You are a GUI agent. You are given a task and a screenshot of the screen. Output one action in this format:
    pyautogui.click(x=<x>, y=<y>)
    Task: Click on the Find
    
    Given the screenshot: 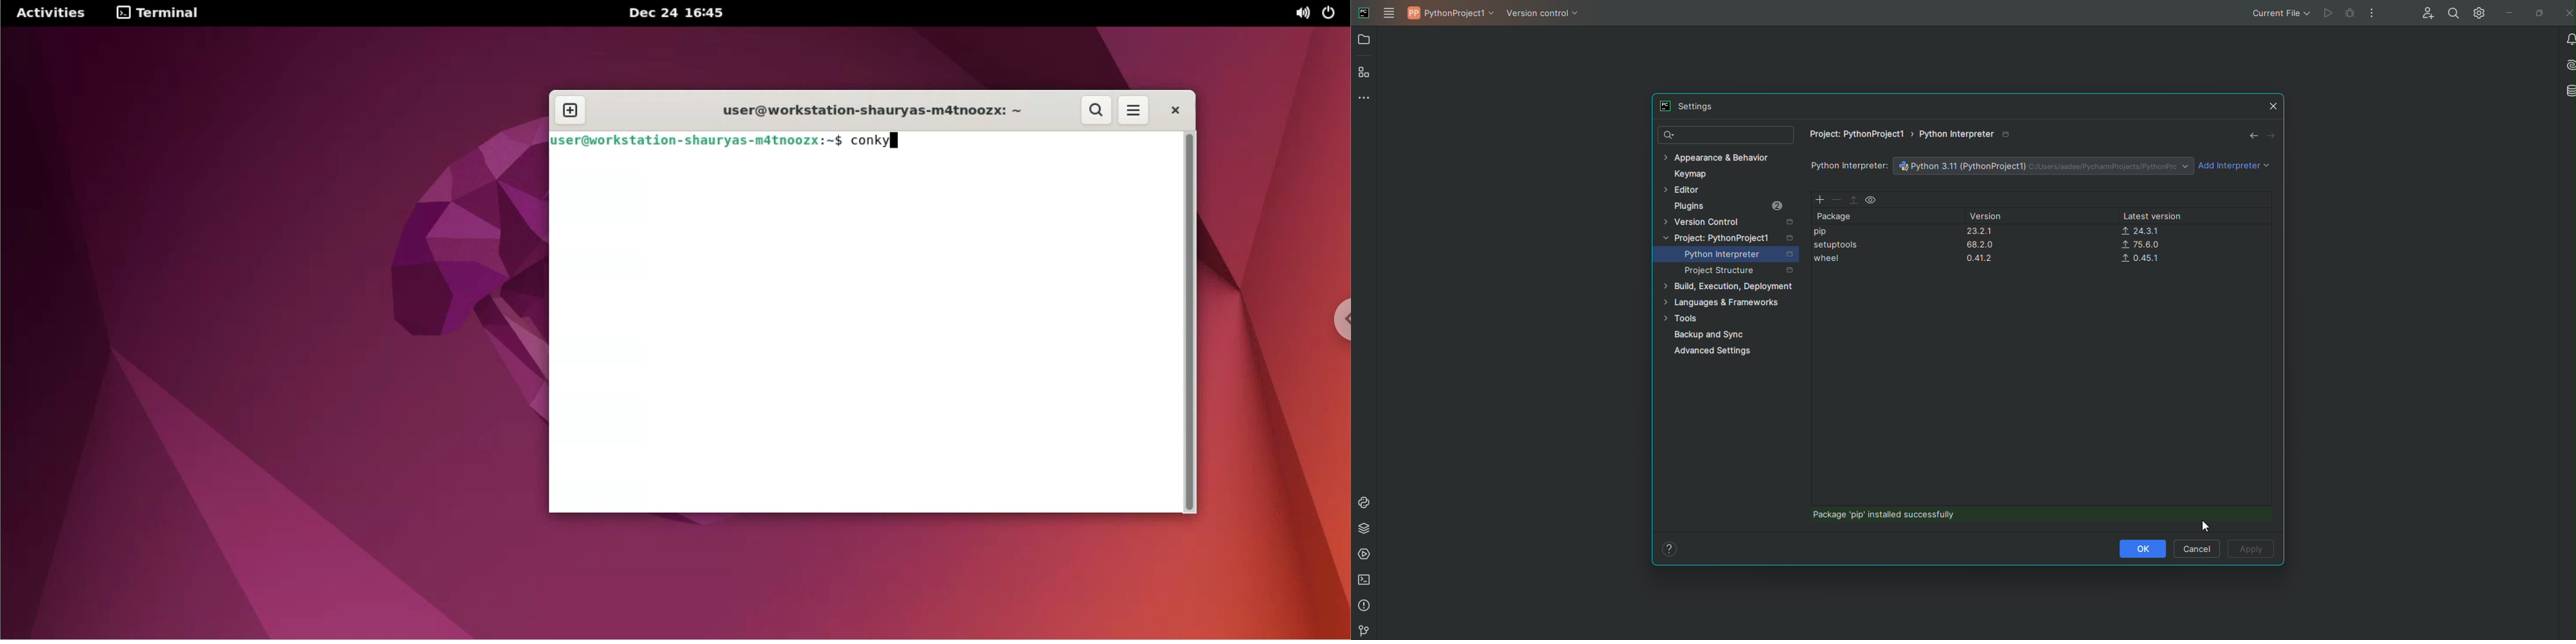 What is the action you would take?
    pyautogui.click(x=1725, y=135)
    